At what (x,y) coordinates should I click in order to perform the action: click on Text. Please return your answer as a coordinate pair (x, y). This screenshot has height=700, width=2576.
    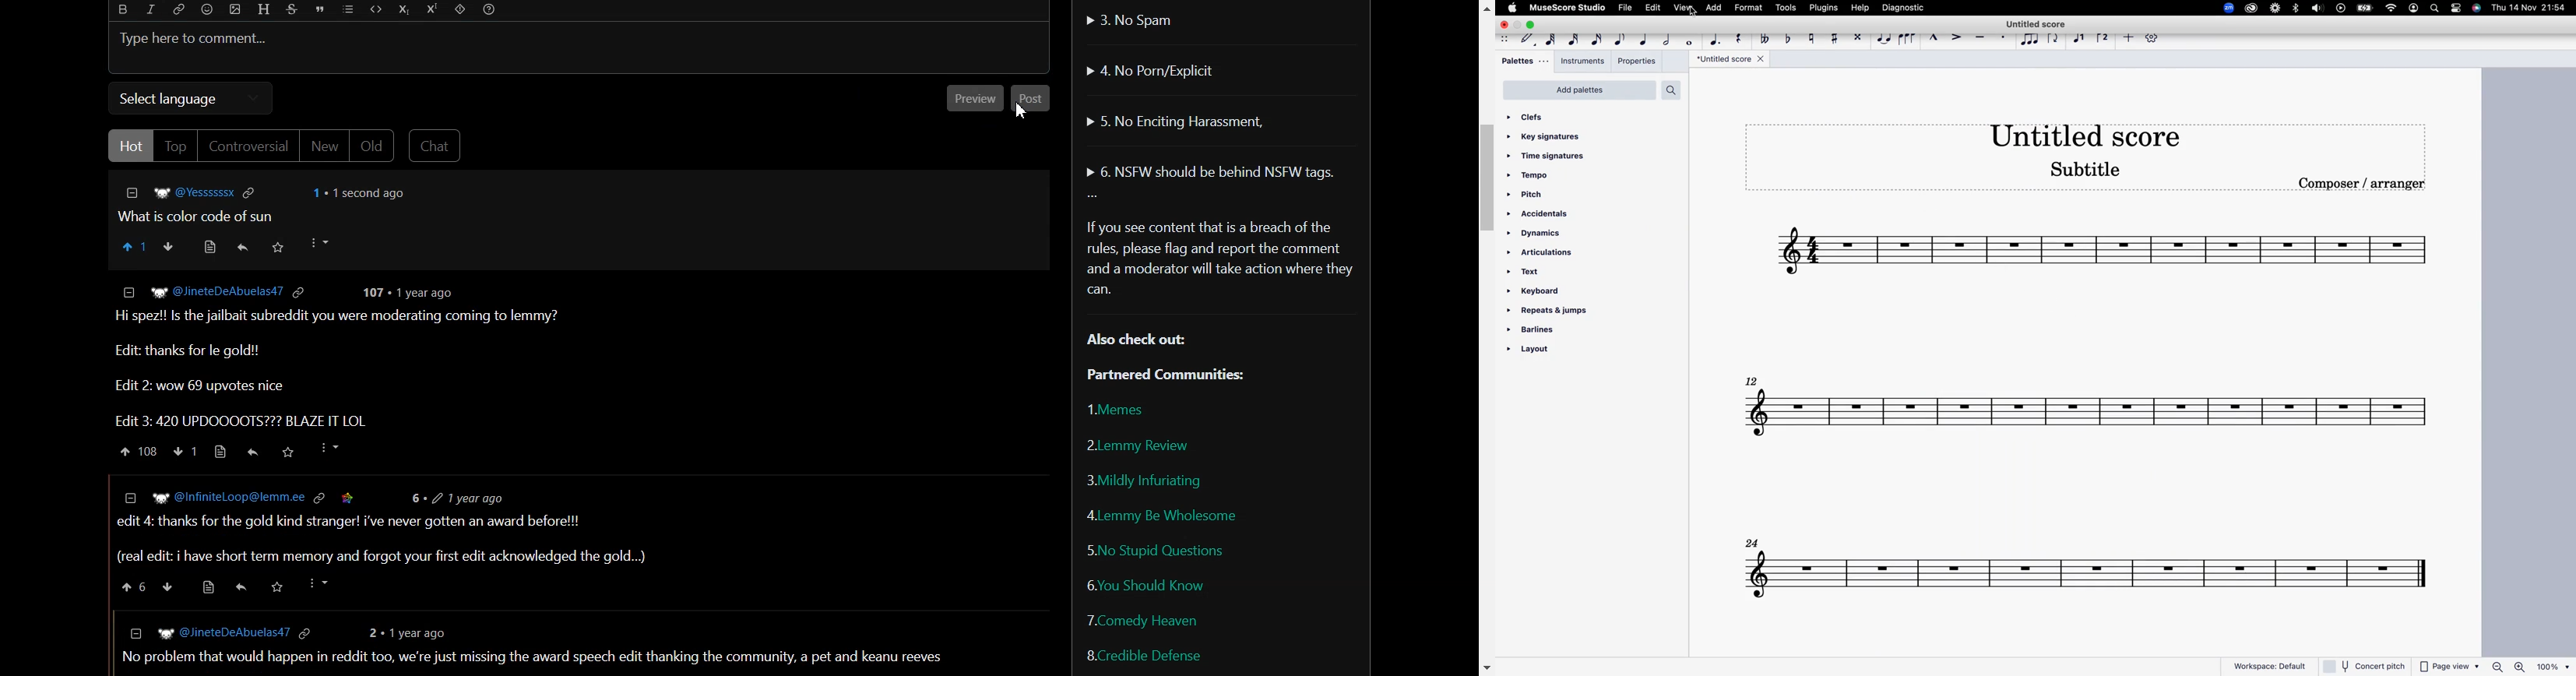
    Looking at the image, I should click on (195, 217).